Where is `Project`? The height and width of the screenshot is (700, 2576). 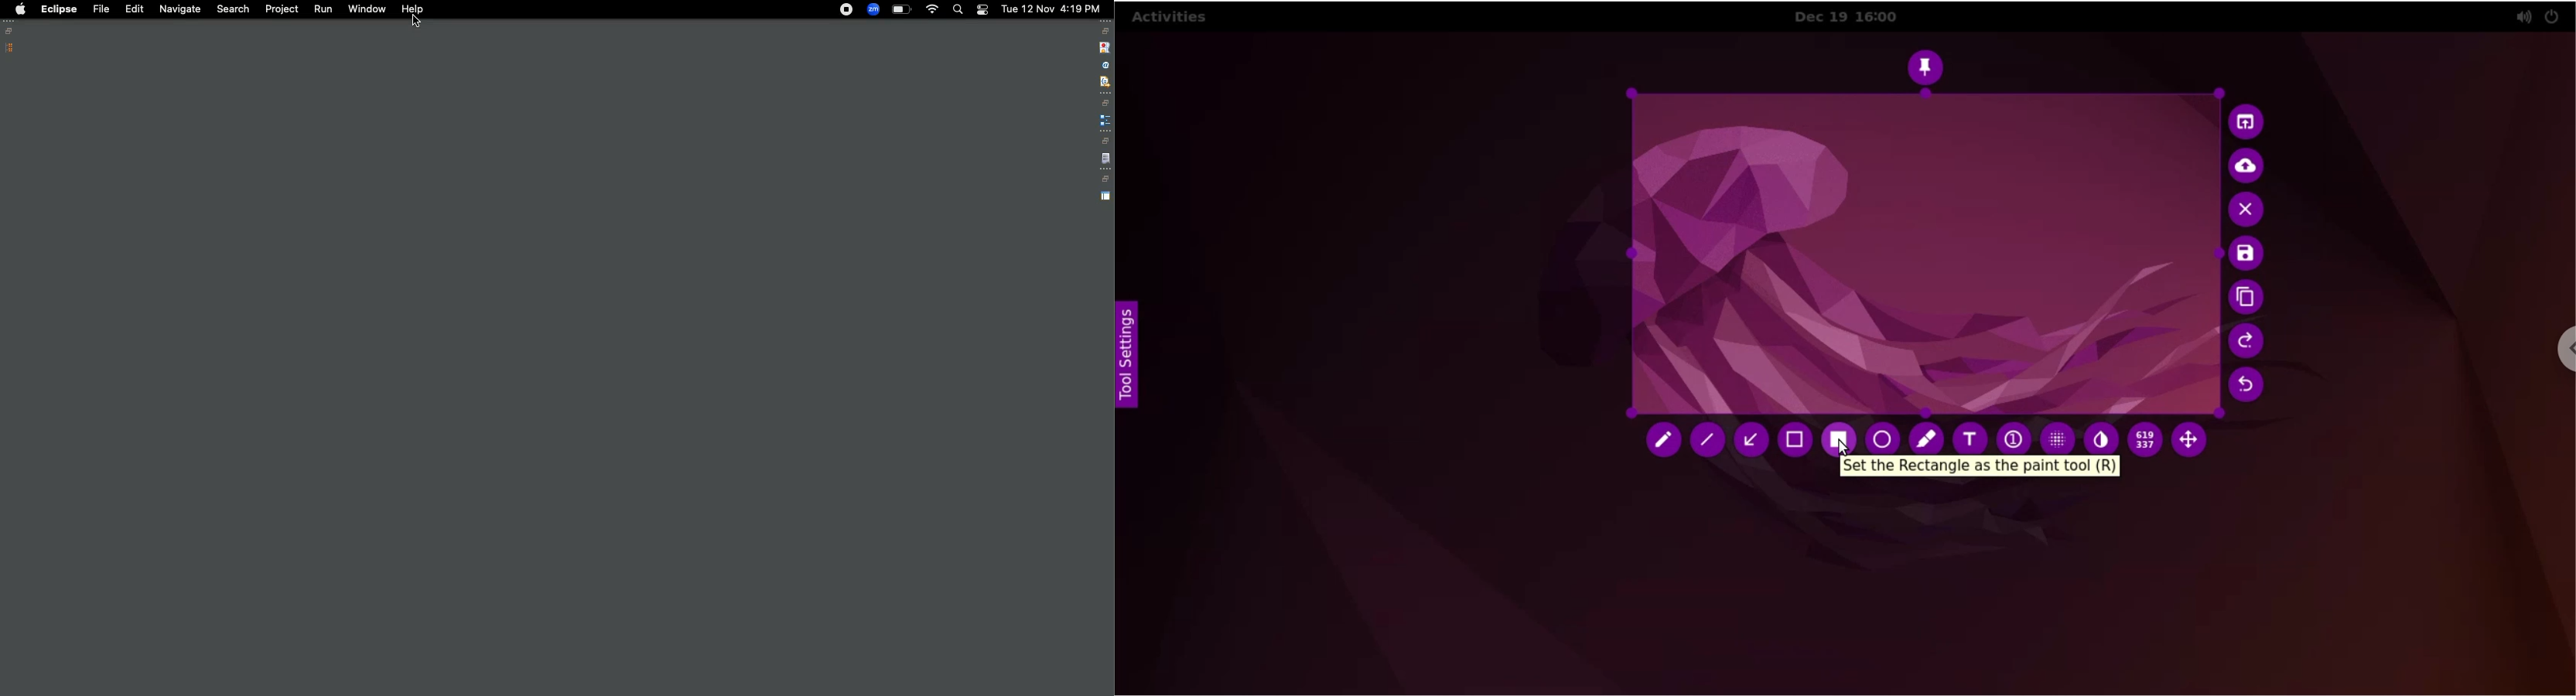 Project is located at coordinates (282, 9).